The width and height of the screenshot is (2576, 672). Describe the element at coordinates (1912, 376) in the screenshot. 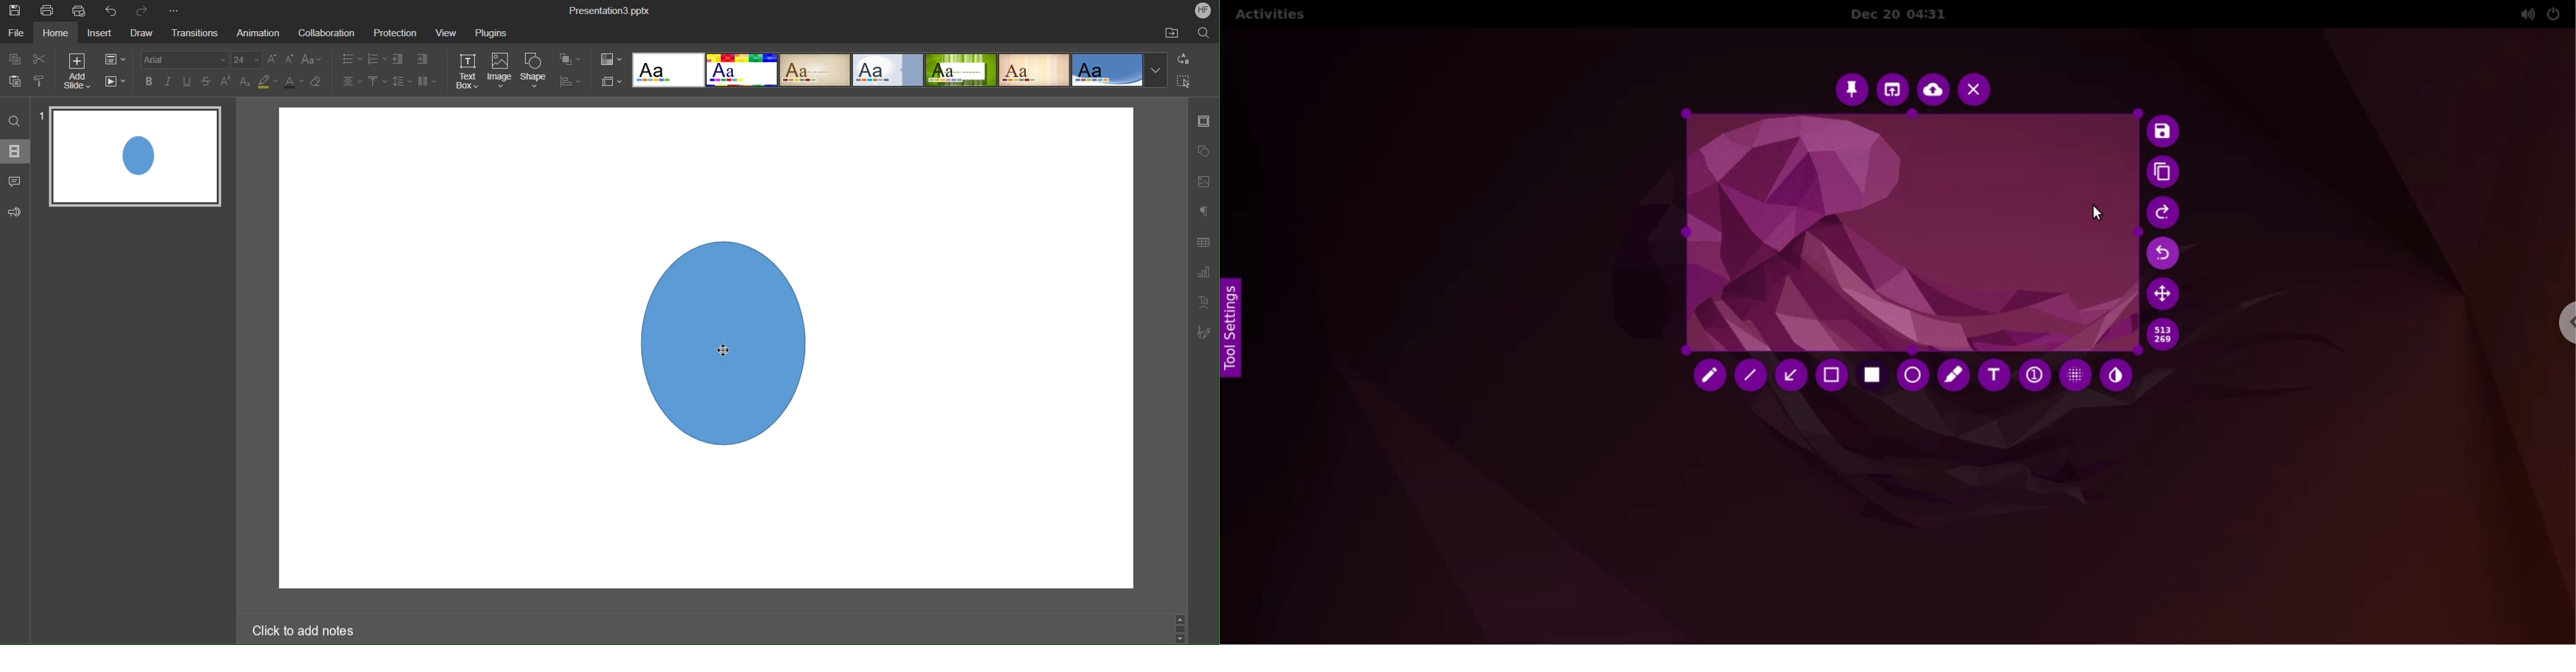

I see `circle tool` at that location.